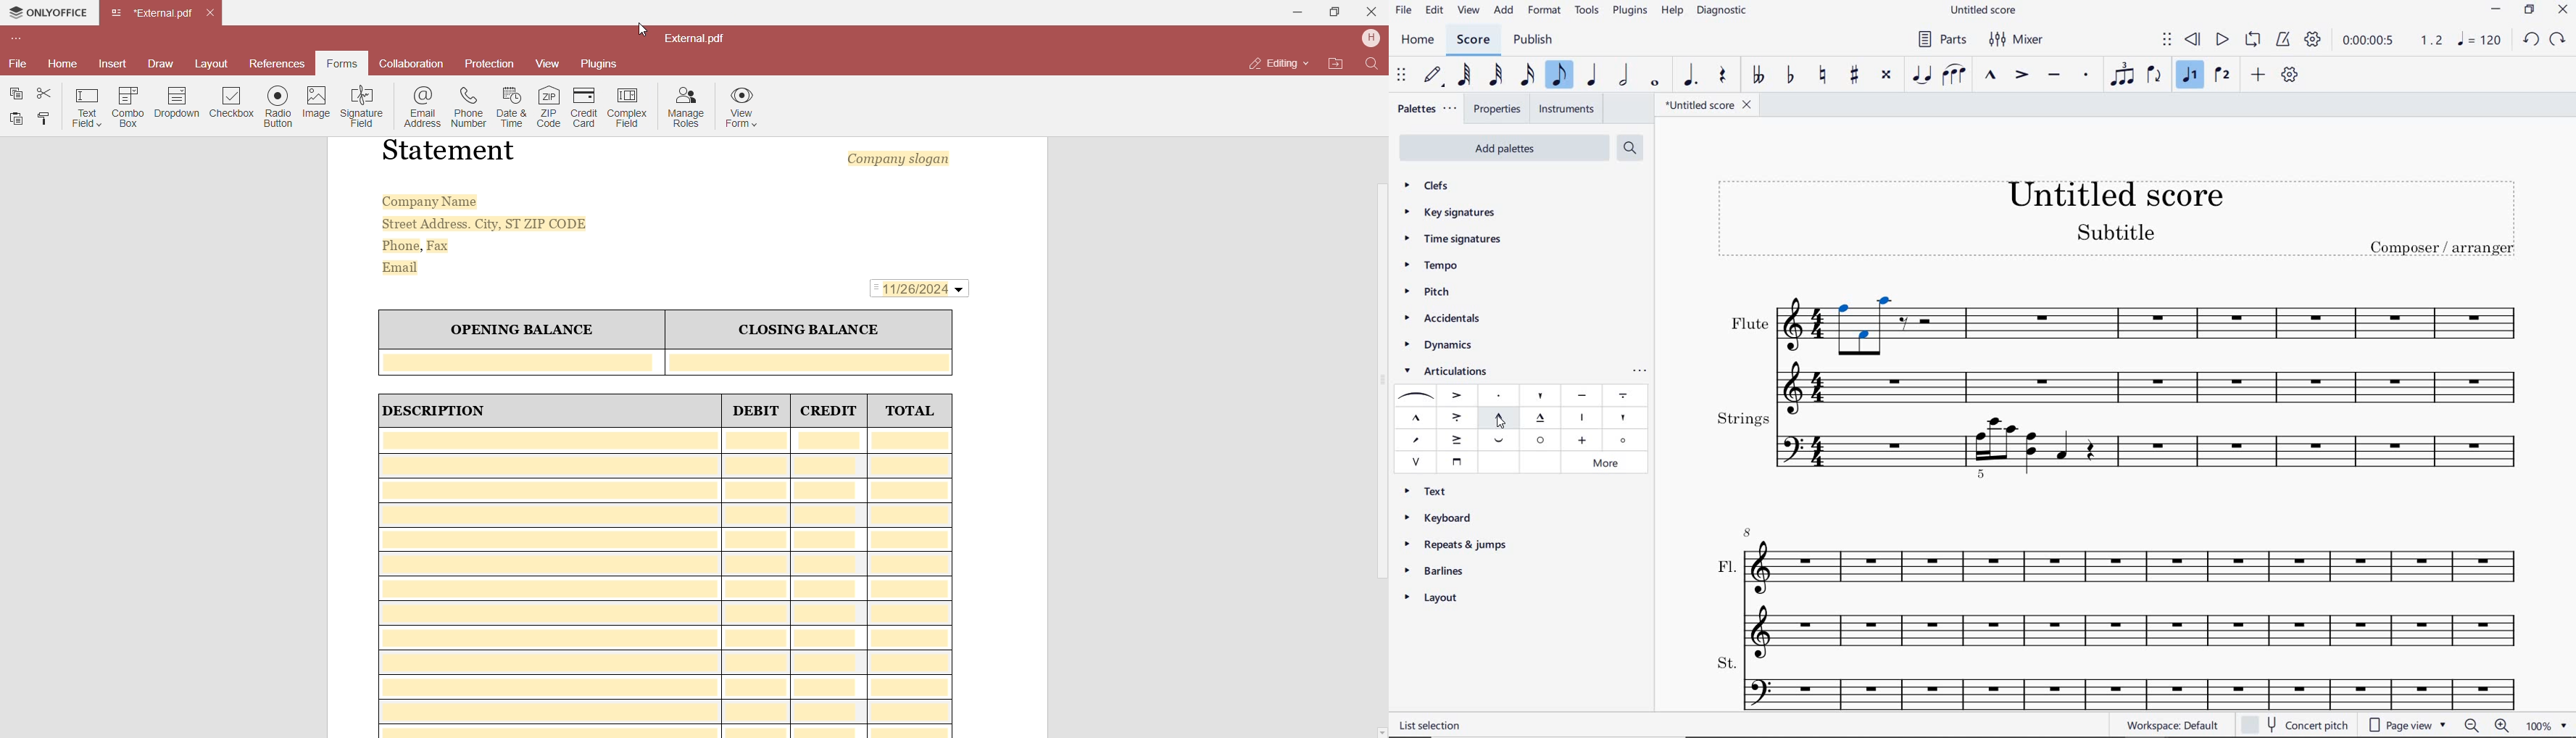  What do you see at coordinates (1547, 12) in the screenshot?
I see `FORMAT` at bounding box center [1547, 12].